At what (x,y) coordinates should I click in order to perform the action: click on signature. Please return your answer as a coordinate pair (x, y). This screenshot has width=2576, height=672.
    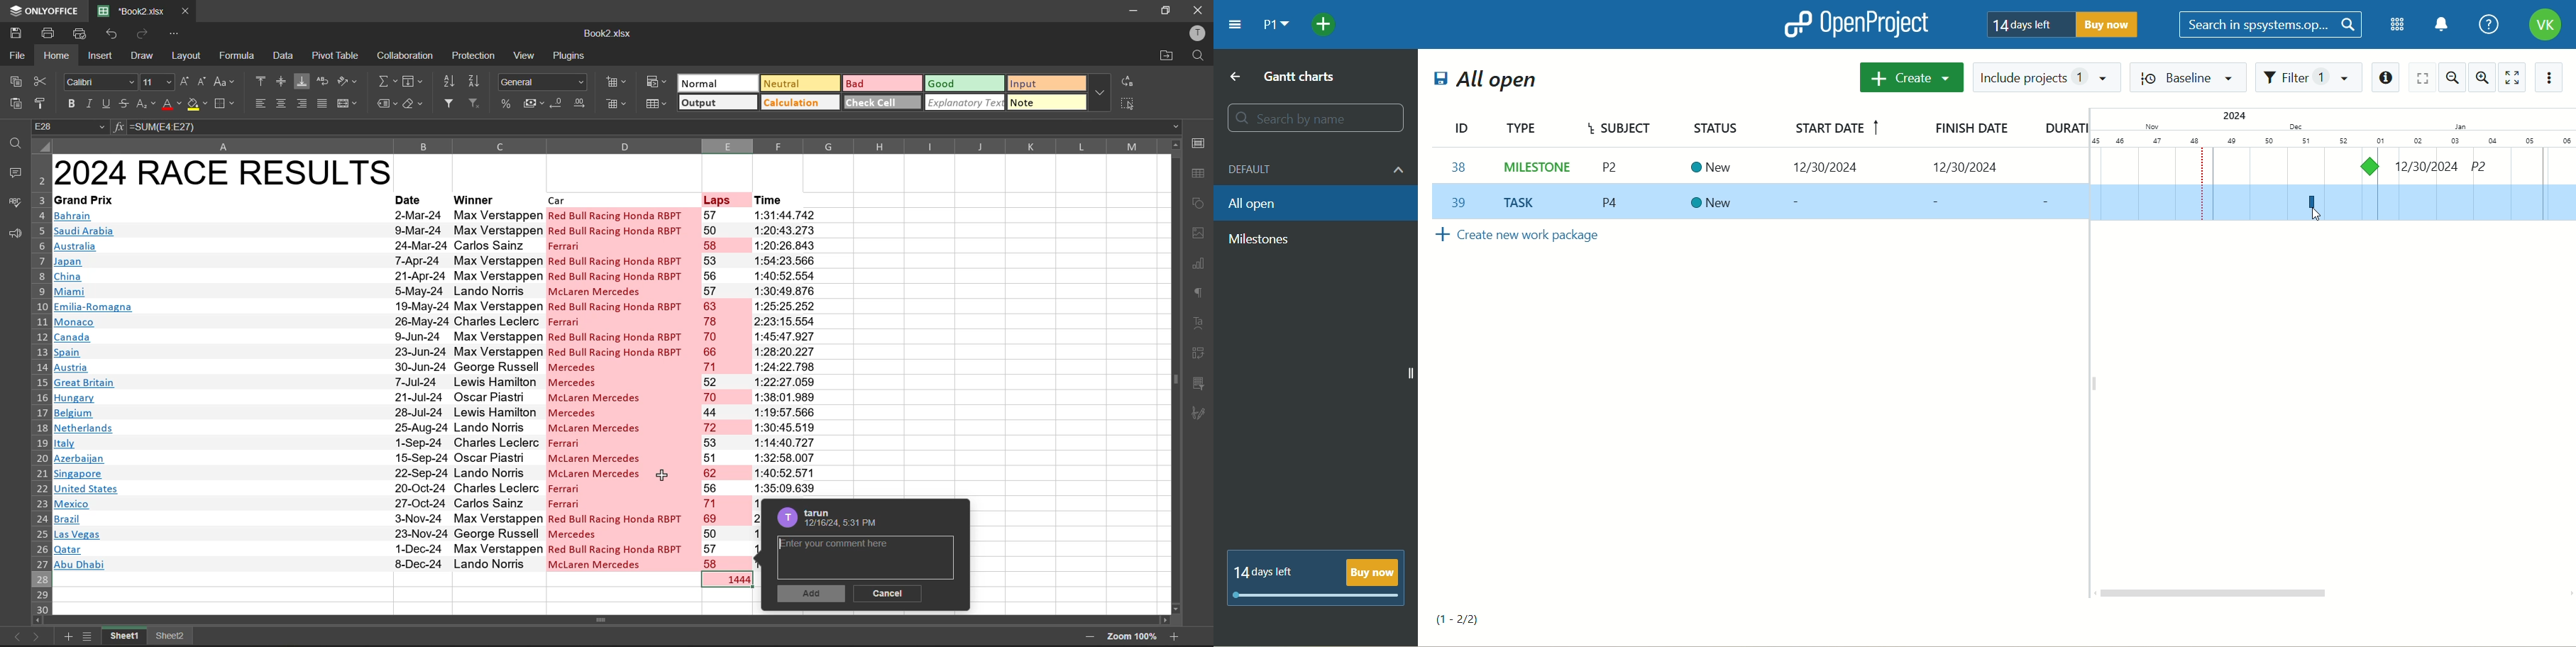
    Looking at the image, I should click on (1199, 416).